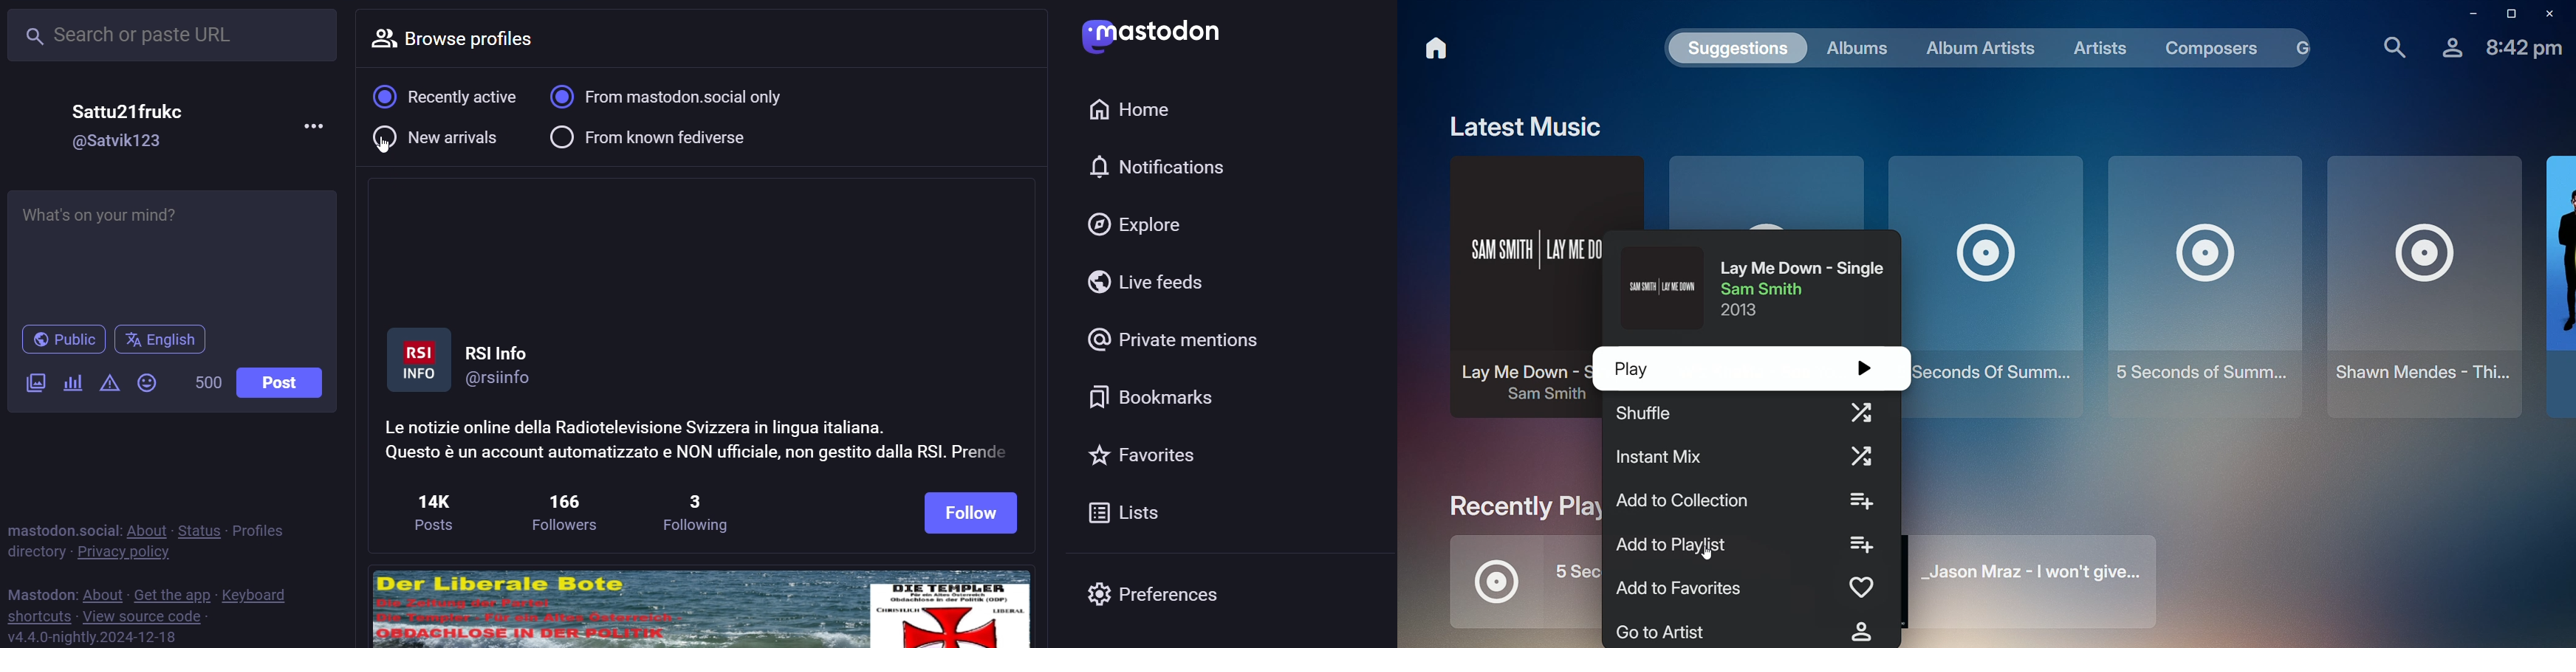  What do you see at coordinates (1150, 395) in the screenshot?
I see `bookmark` at bounding box center [1150, 395].